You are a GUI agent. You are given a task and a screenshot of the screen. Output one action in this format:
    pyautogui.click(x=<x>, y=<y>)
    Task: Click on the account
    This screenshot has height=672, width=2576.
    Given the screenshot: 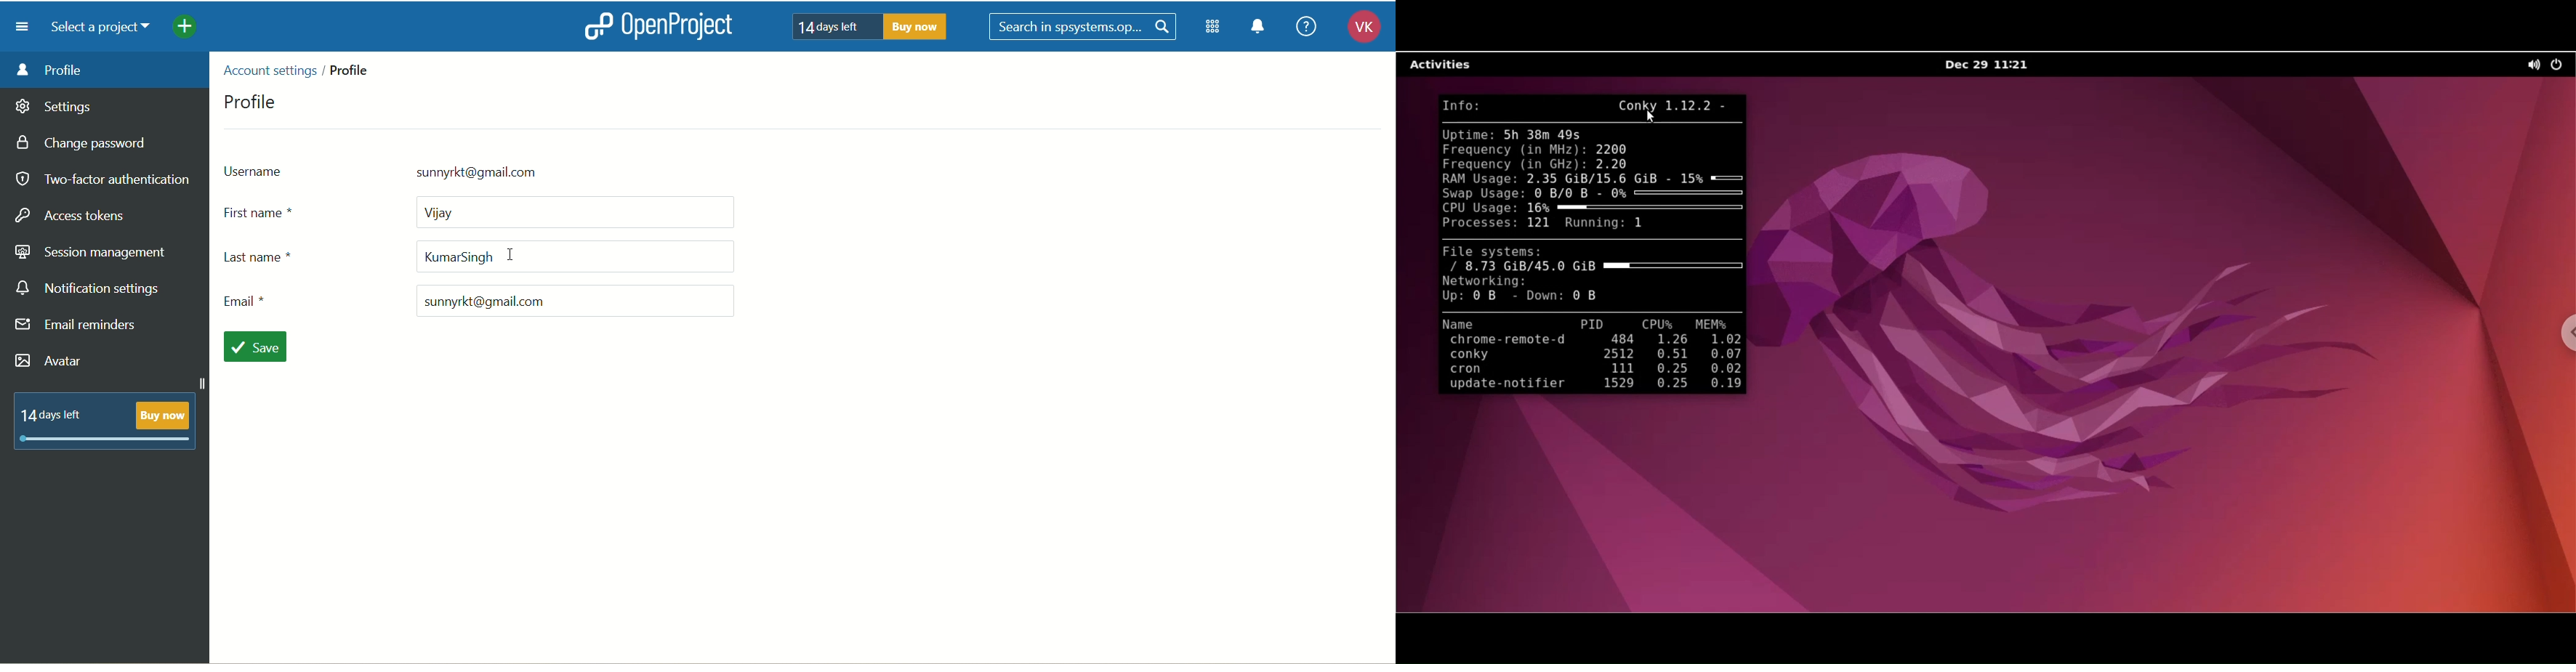 What is the action you would take?
    pyautogui.click(x=1358, y=29)
    